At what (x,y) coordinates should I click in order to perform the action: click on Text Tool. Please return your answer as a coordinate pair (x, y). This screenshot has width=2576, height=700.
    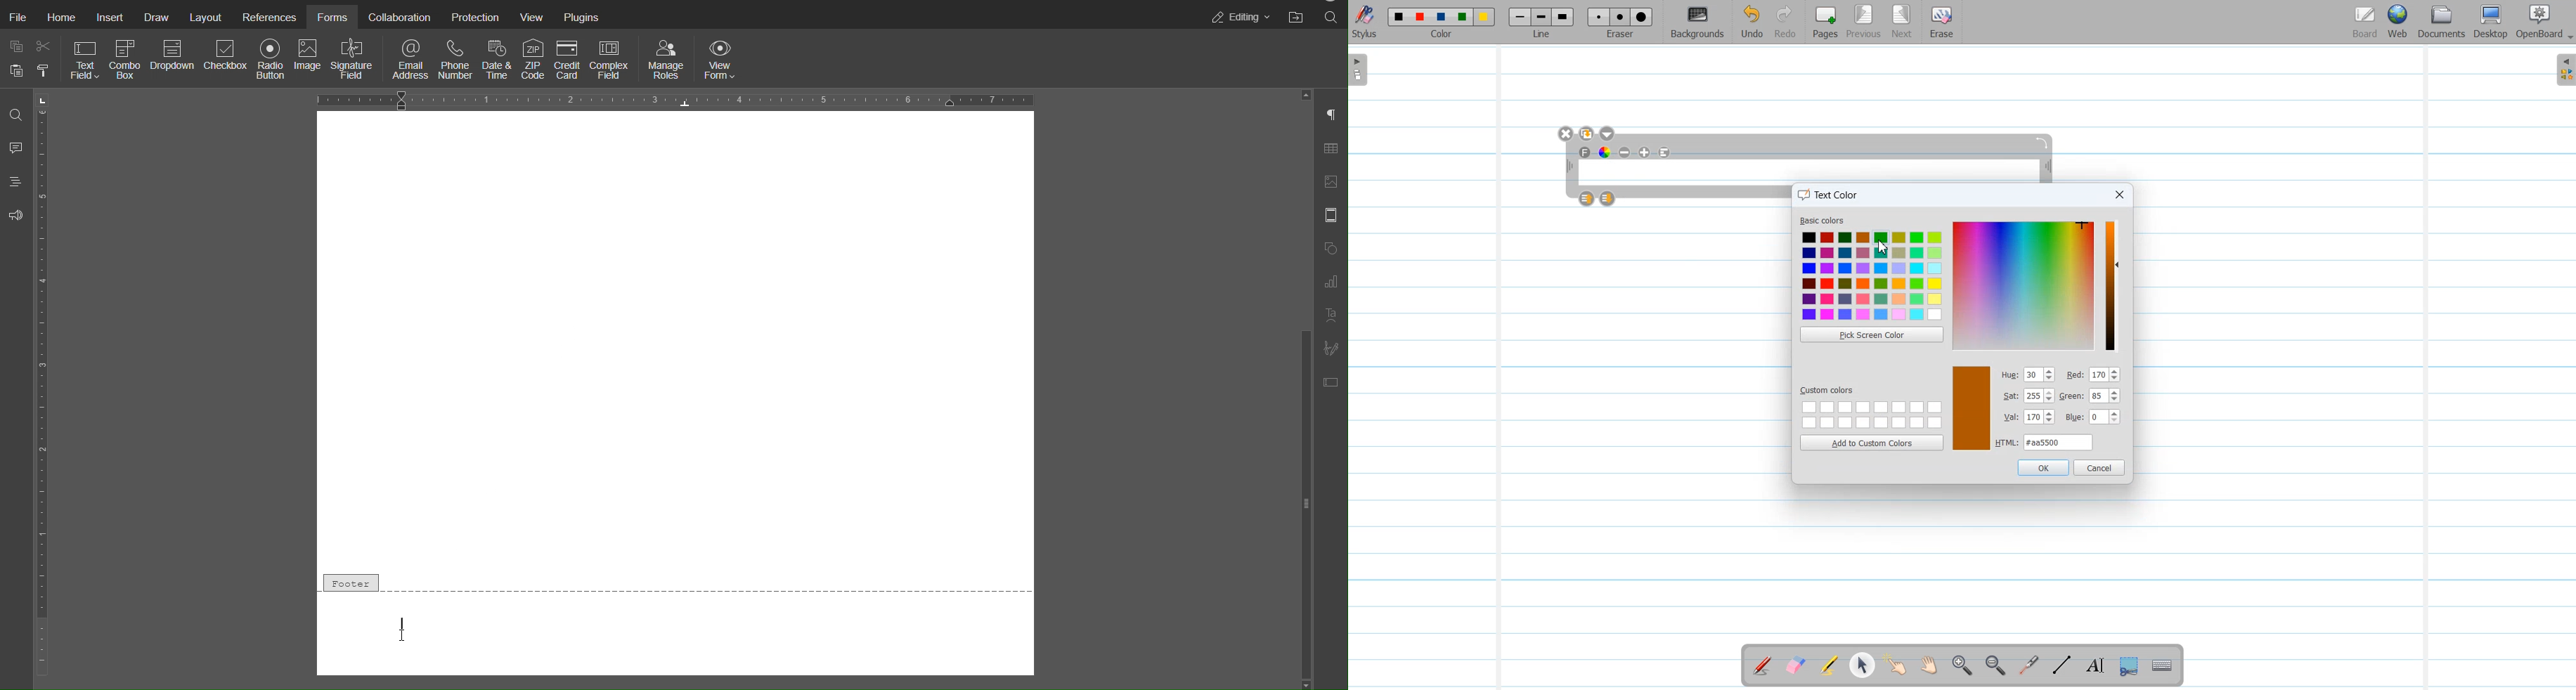
    Looking at the image, I should click on (2093, 666).